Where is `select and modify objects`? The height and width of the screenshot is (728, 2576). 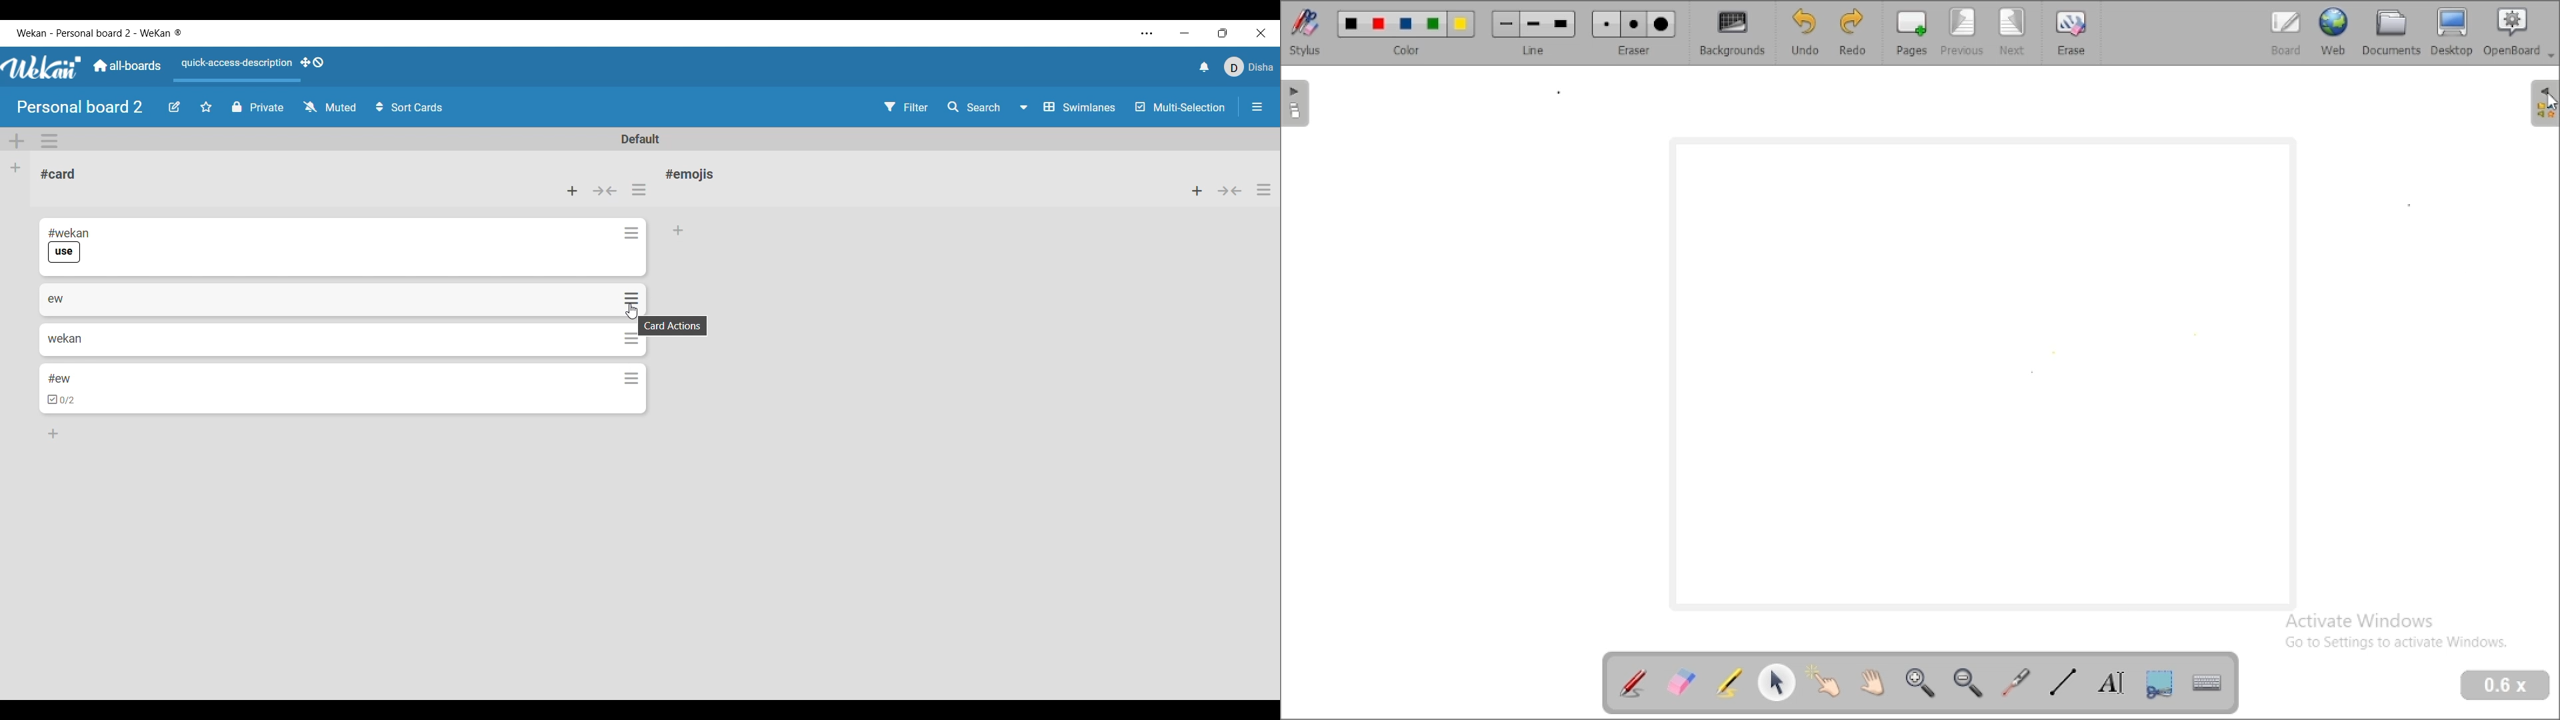
select and modify objects is located at coordinates (1778, 681).